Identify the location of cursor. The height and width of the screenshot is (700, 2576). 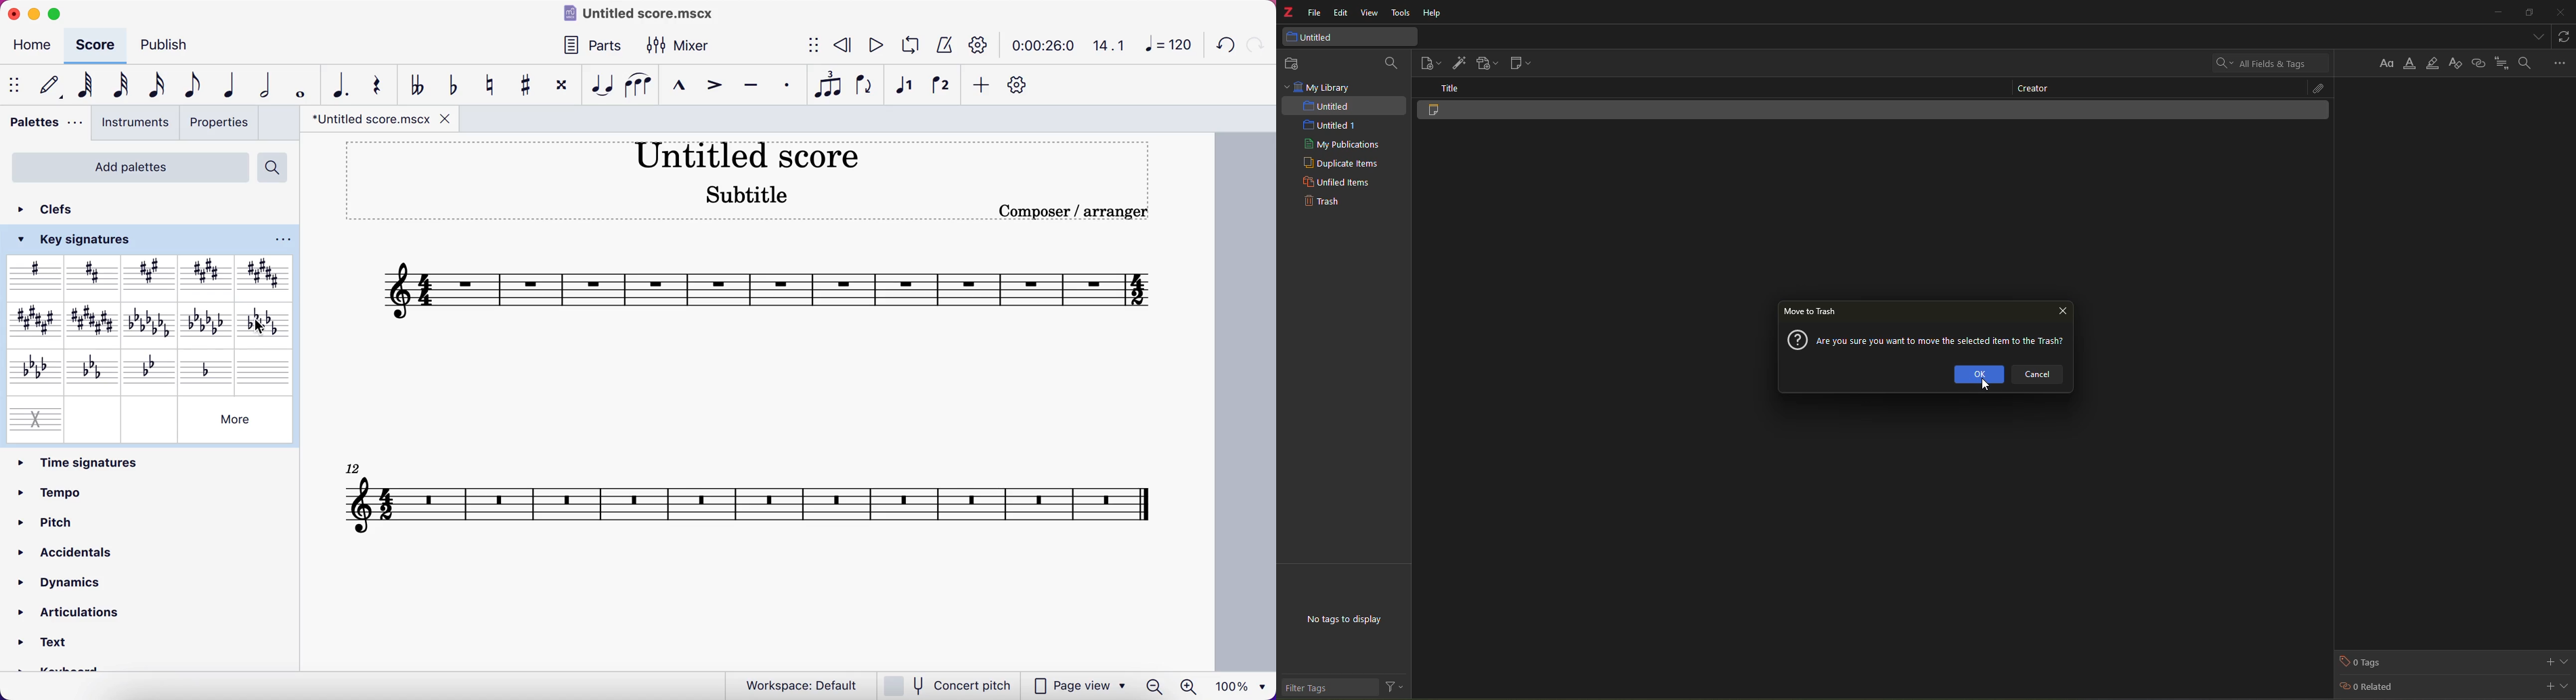
(264, 325).